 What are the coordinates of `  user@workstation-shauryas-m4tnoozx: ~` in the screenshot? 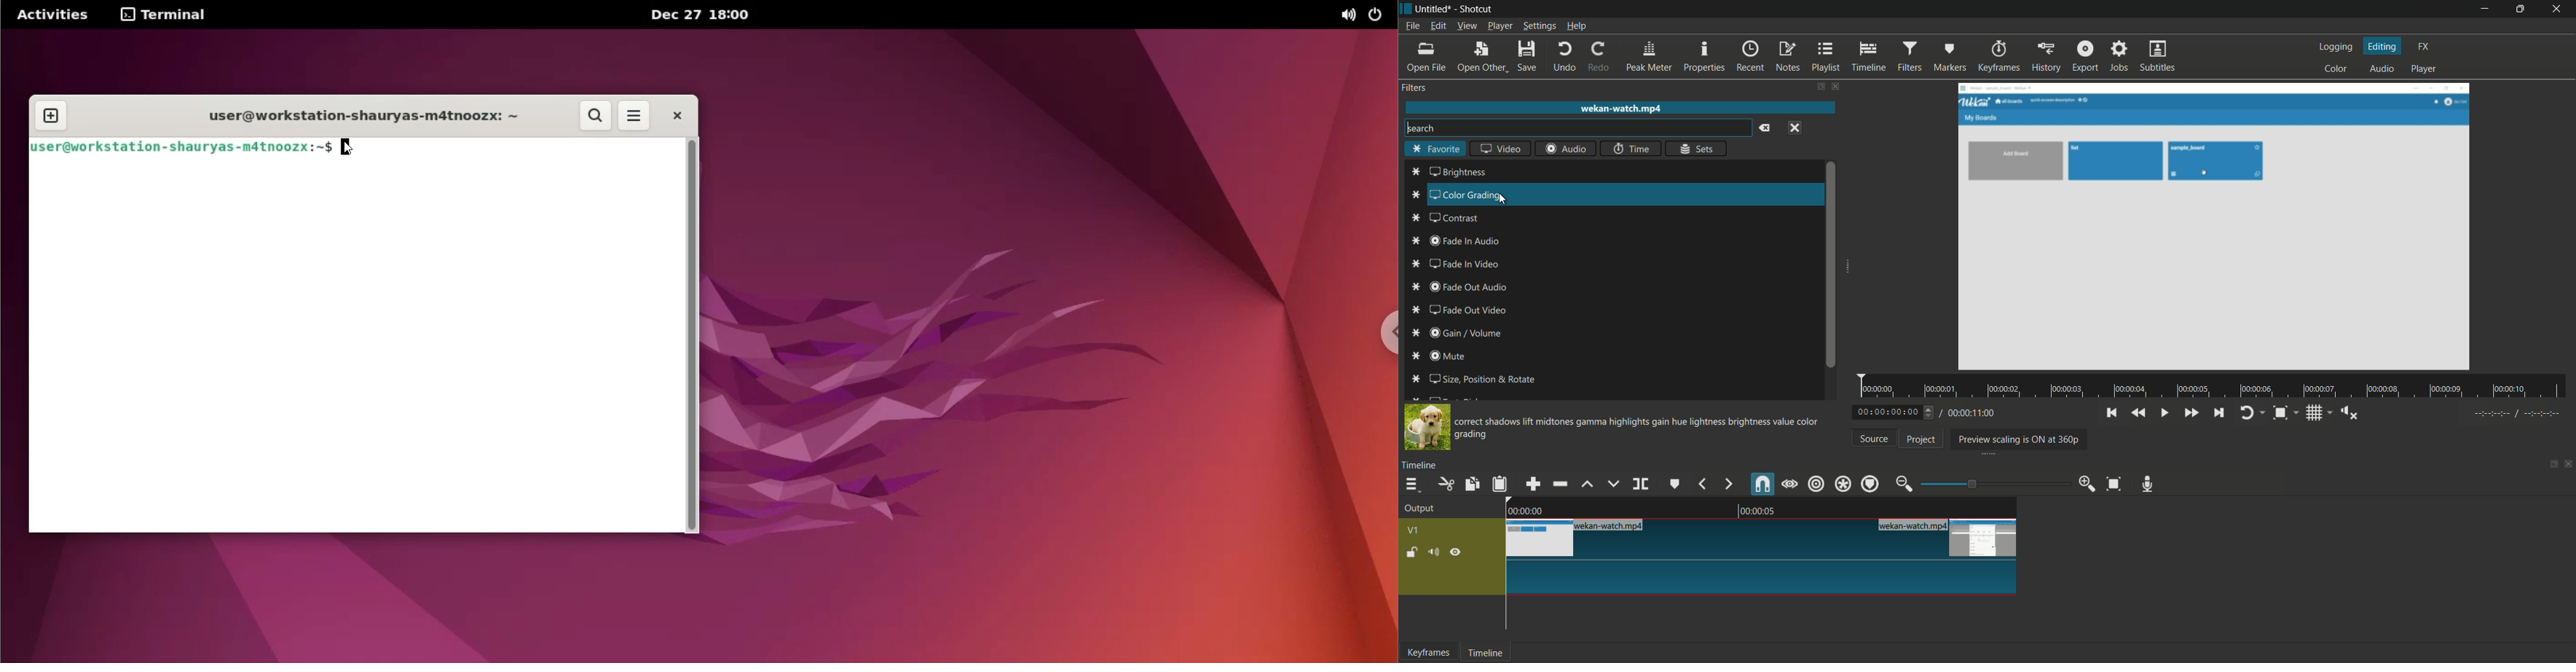 It's located at (182, 146).